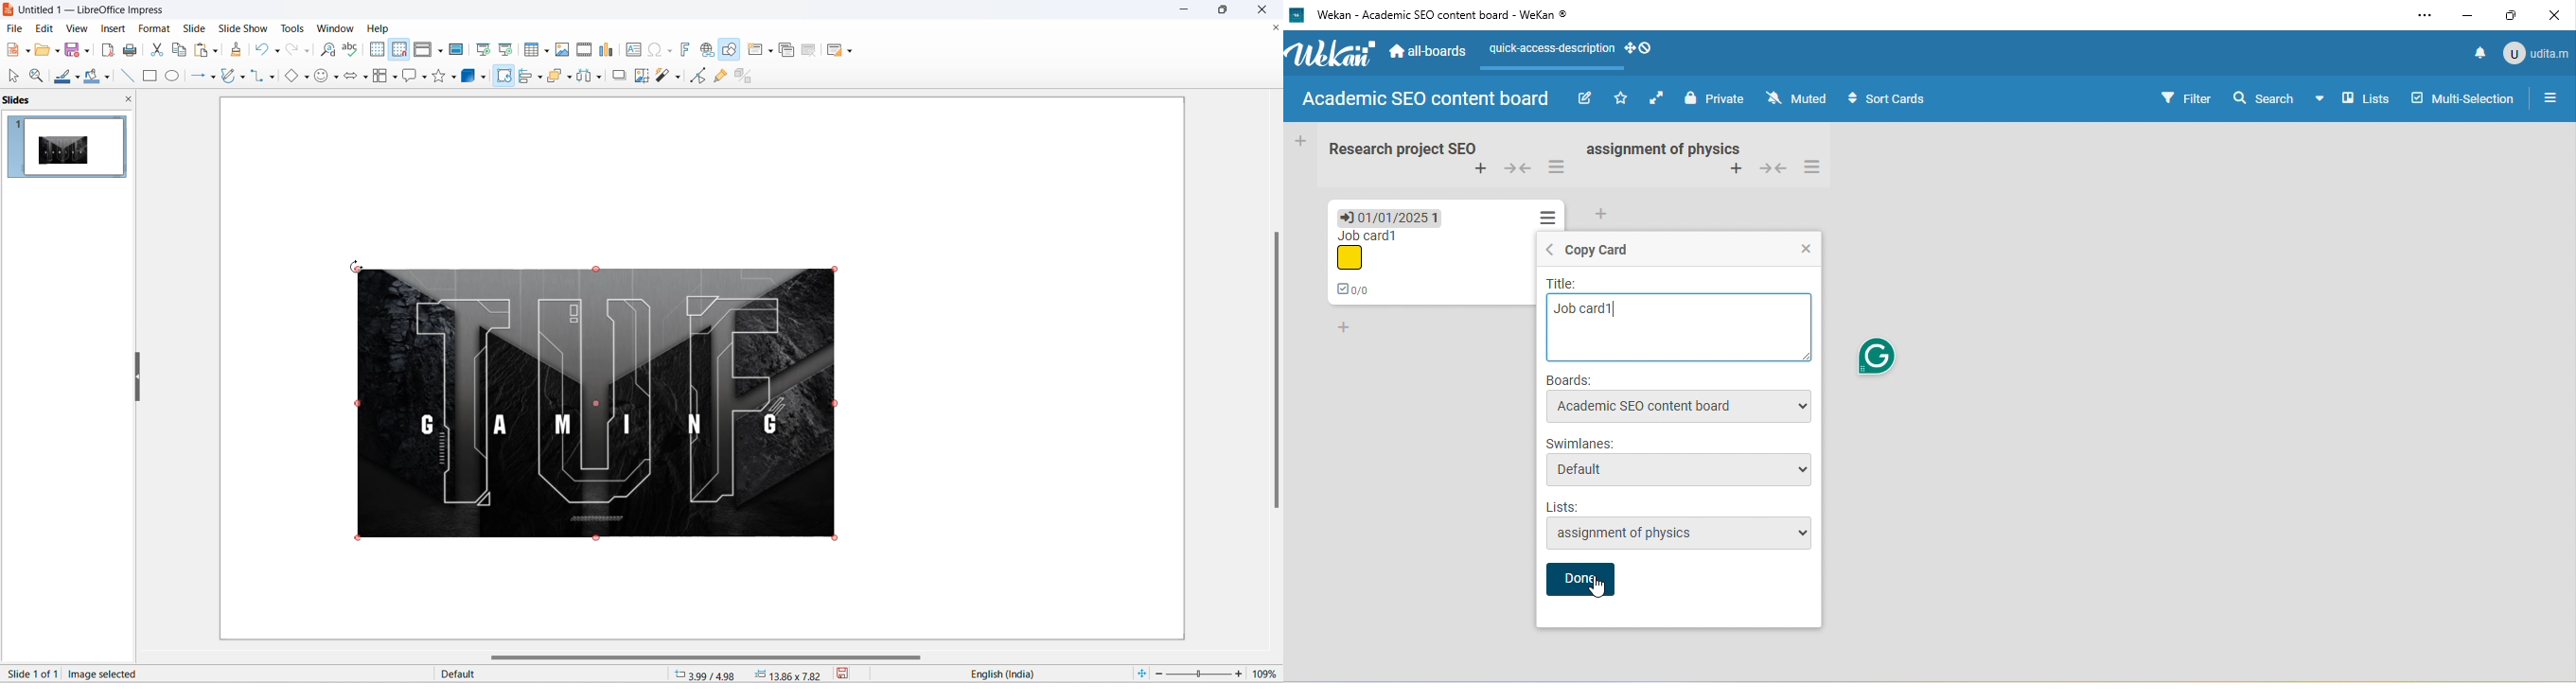  What do you see at coordinates (424, 50) in the screenshot?
I see `display view` at bounding box center [424, 50].